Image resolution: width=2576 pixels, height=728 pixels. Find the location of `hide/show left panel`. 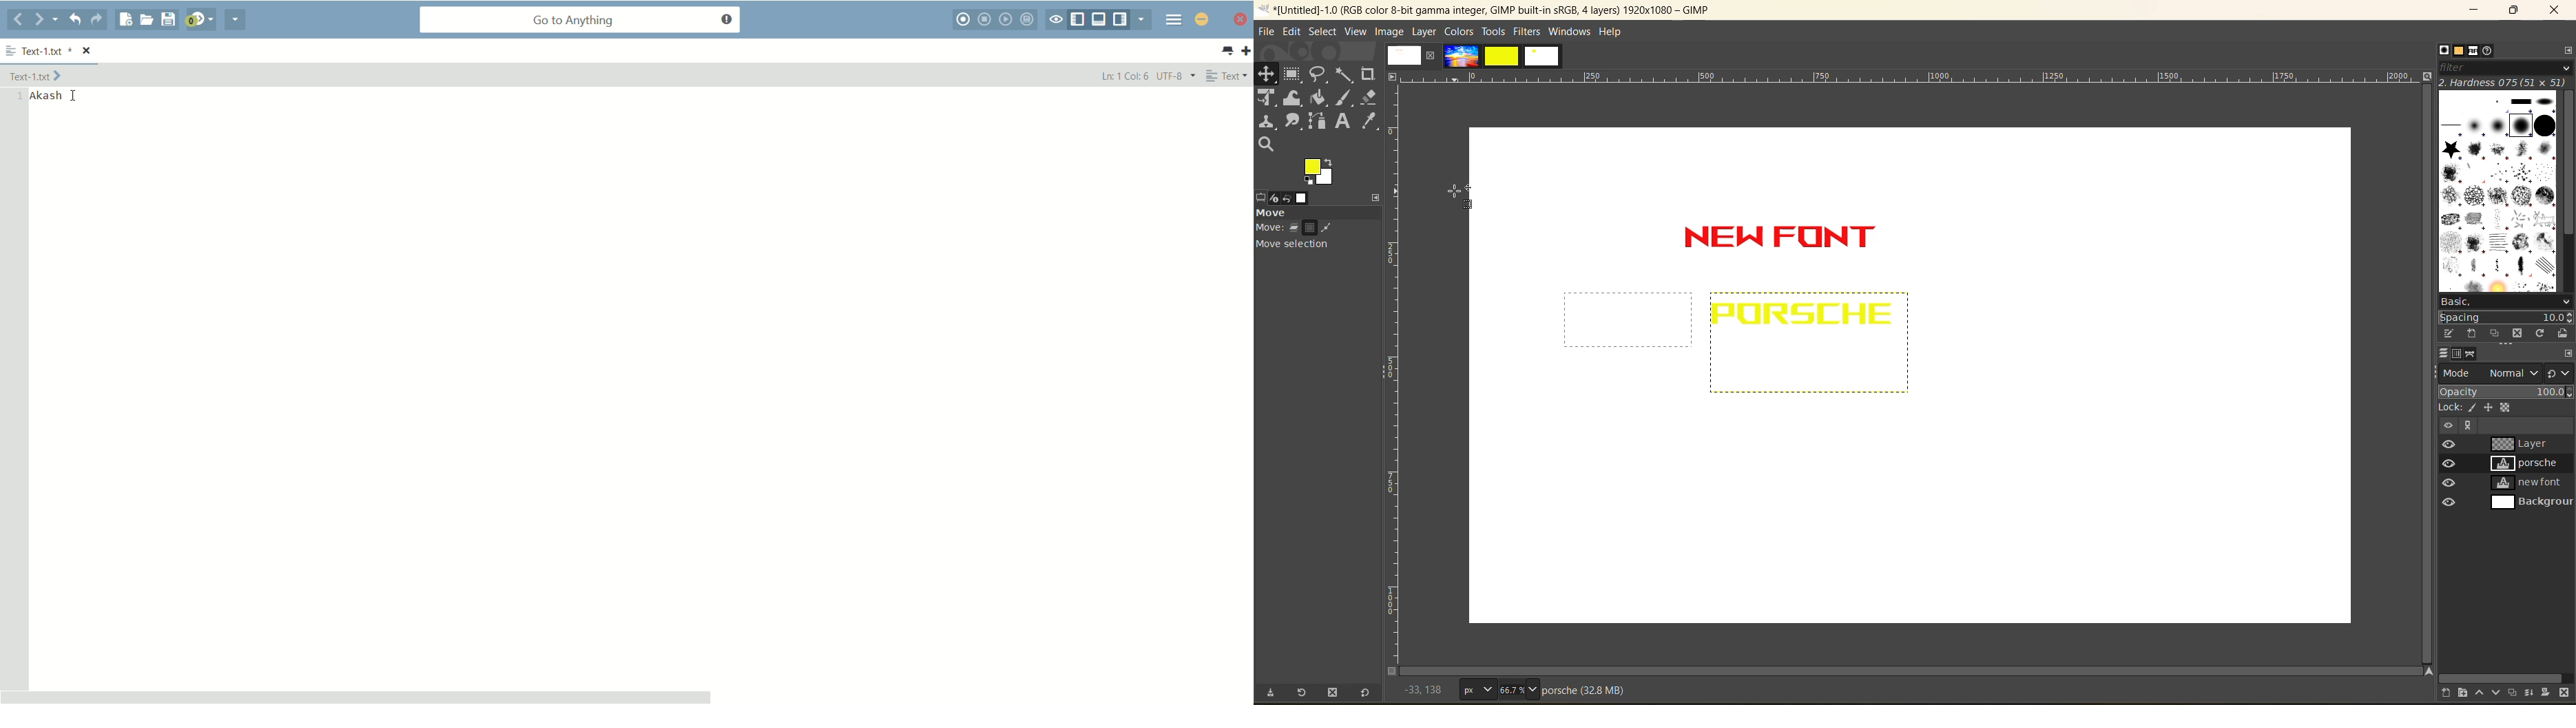

hide/show left panel is located at coordinates (1078, 20).